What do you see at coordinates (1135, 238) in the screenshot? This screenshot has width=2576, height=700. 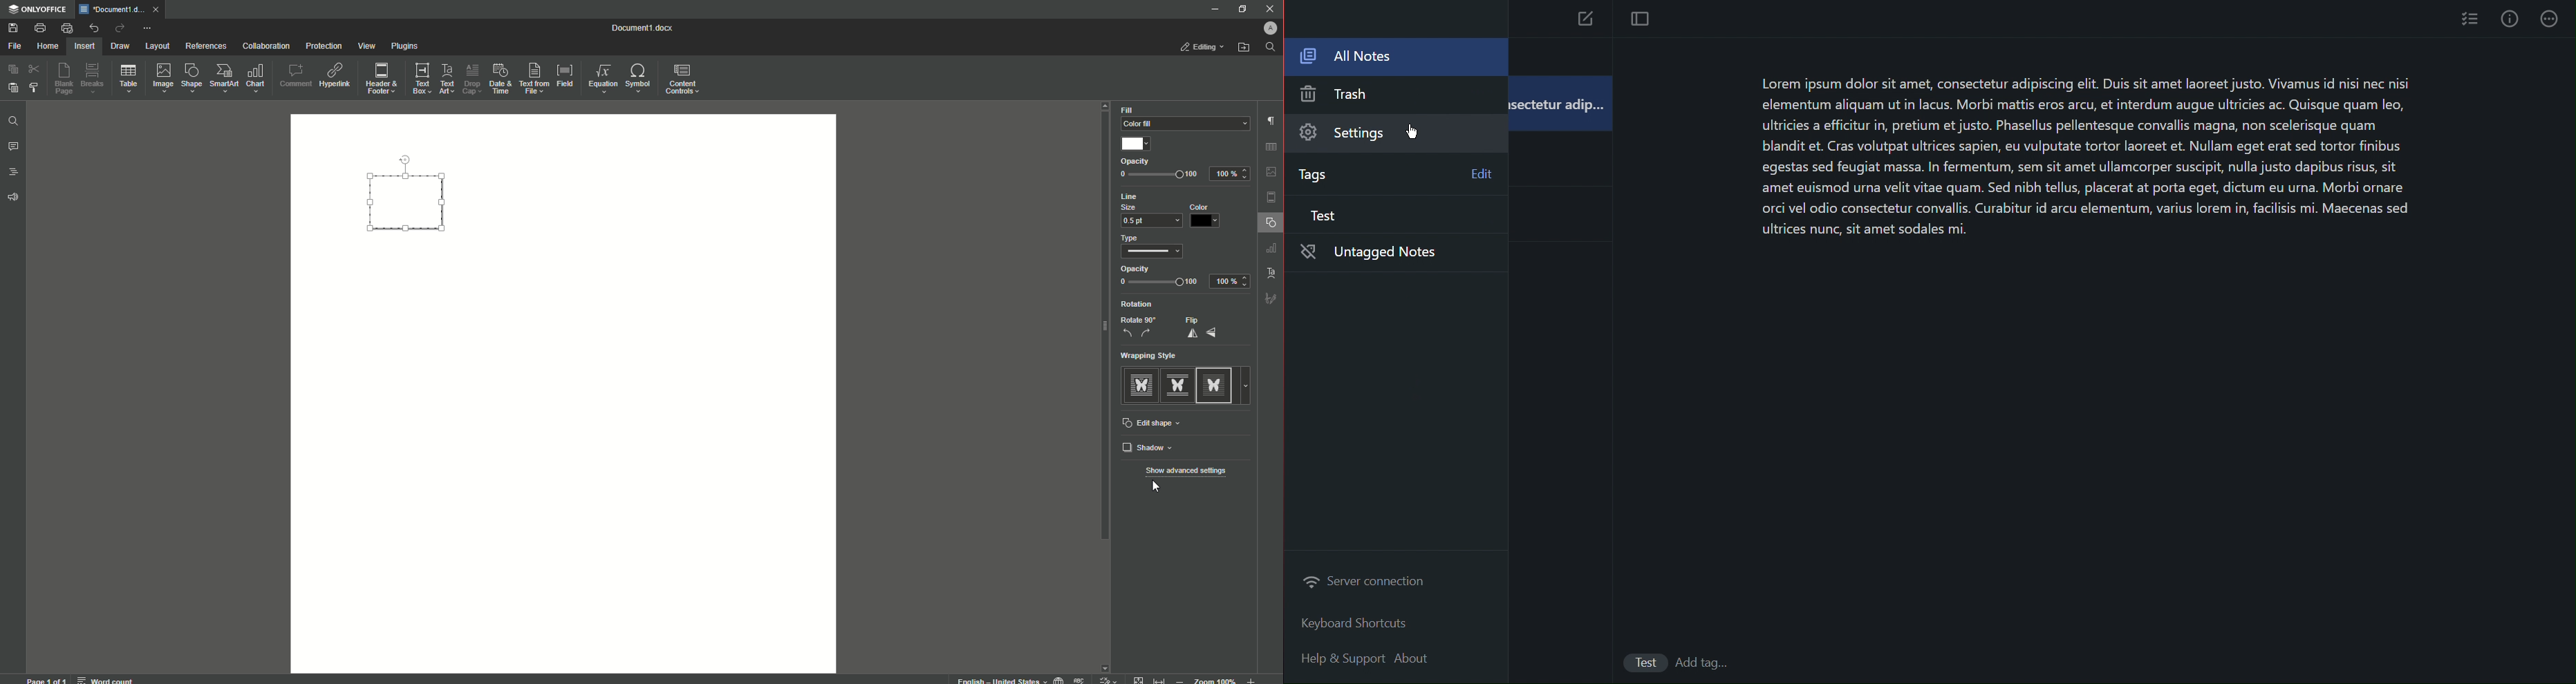 I see `Type` at bounding box center [1135, 238].